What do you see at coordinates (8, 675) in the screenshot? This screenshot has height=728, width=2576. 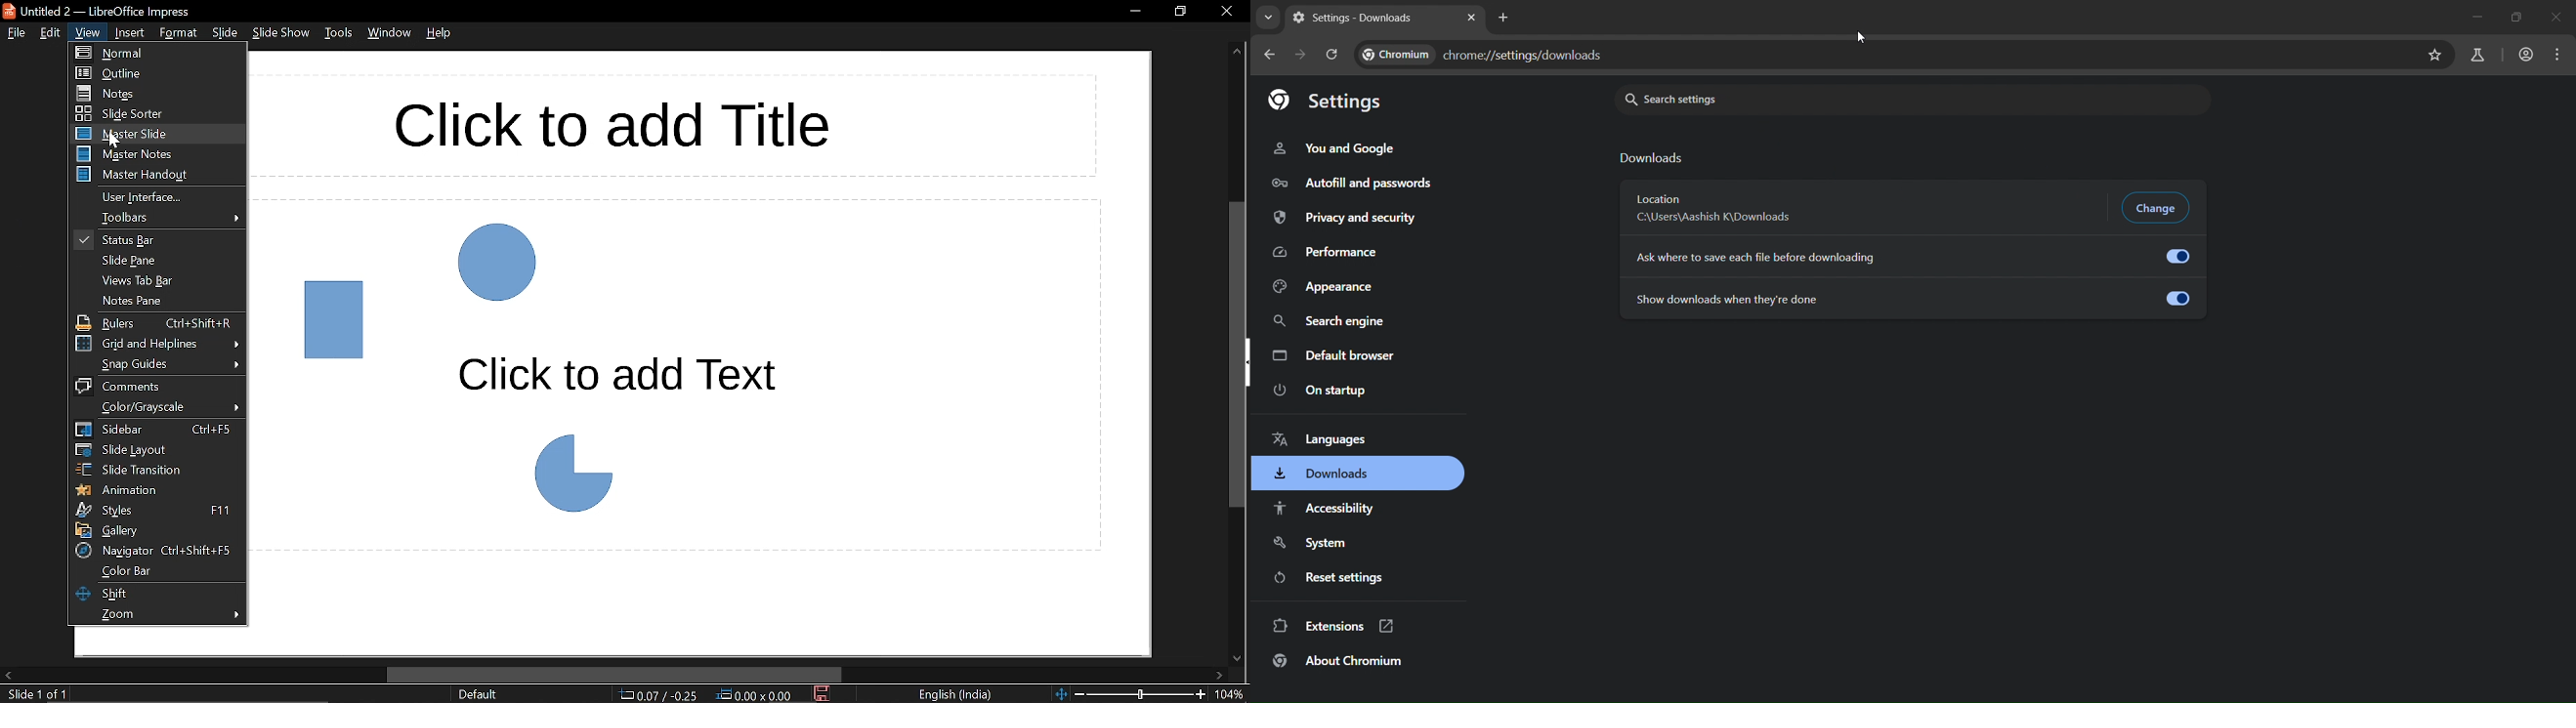 I see `Move left` at bounding box center [8, 675].